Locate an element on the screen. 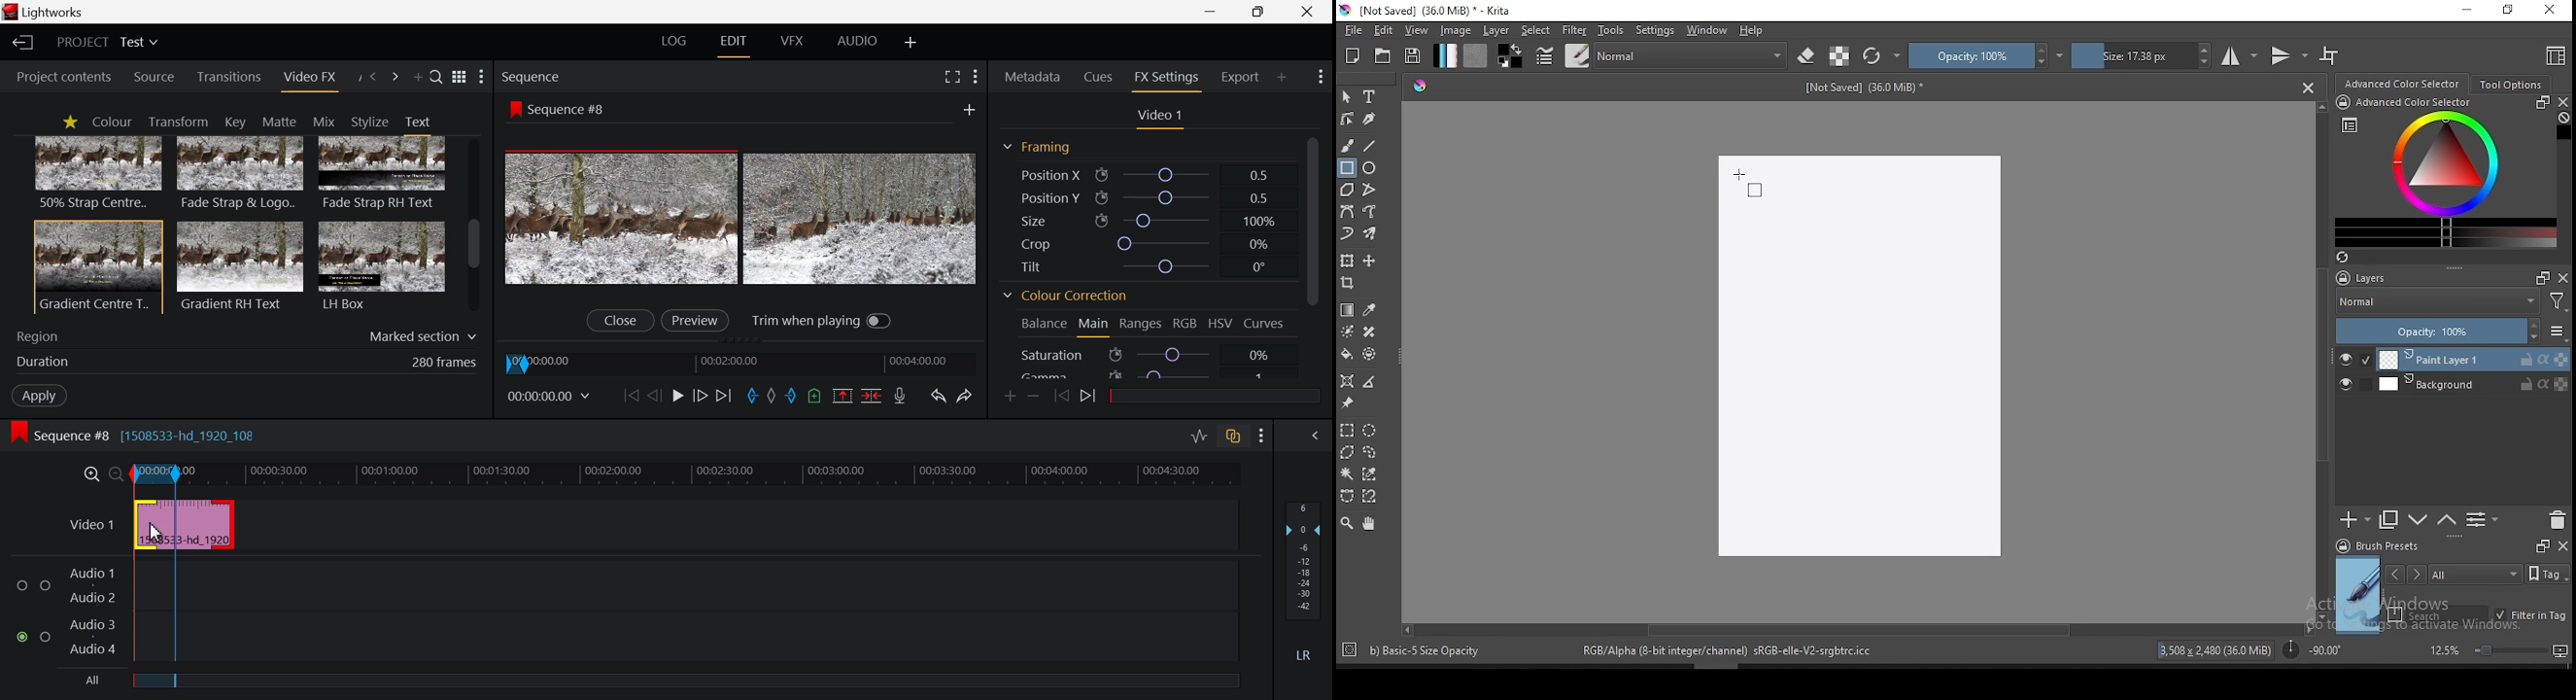 The image size is (2576, 700). search is located at coordinates (2438, 614).